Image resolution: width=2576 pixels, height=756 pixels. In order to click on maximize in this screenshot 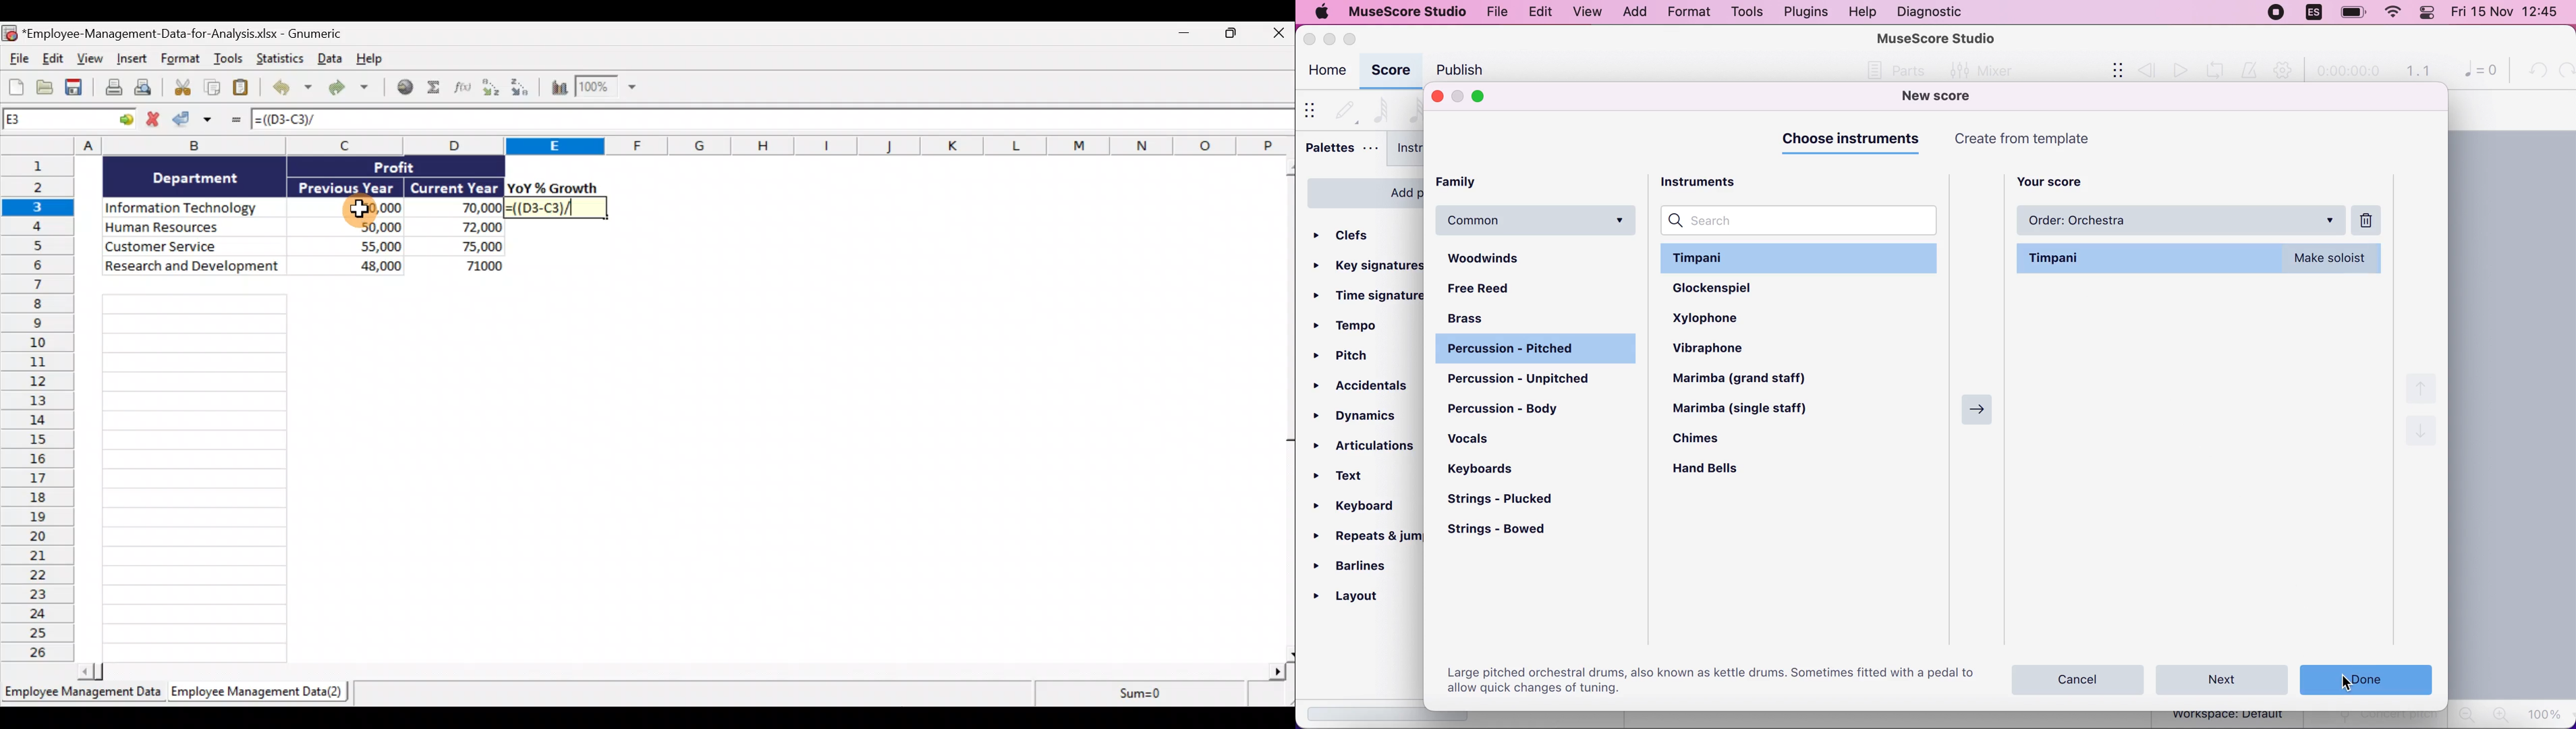, I will do `click(1485, 97)`.